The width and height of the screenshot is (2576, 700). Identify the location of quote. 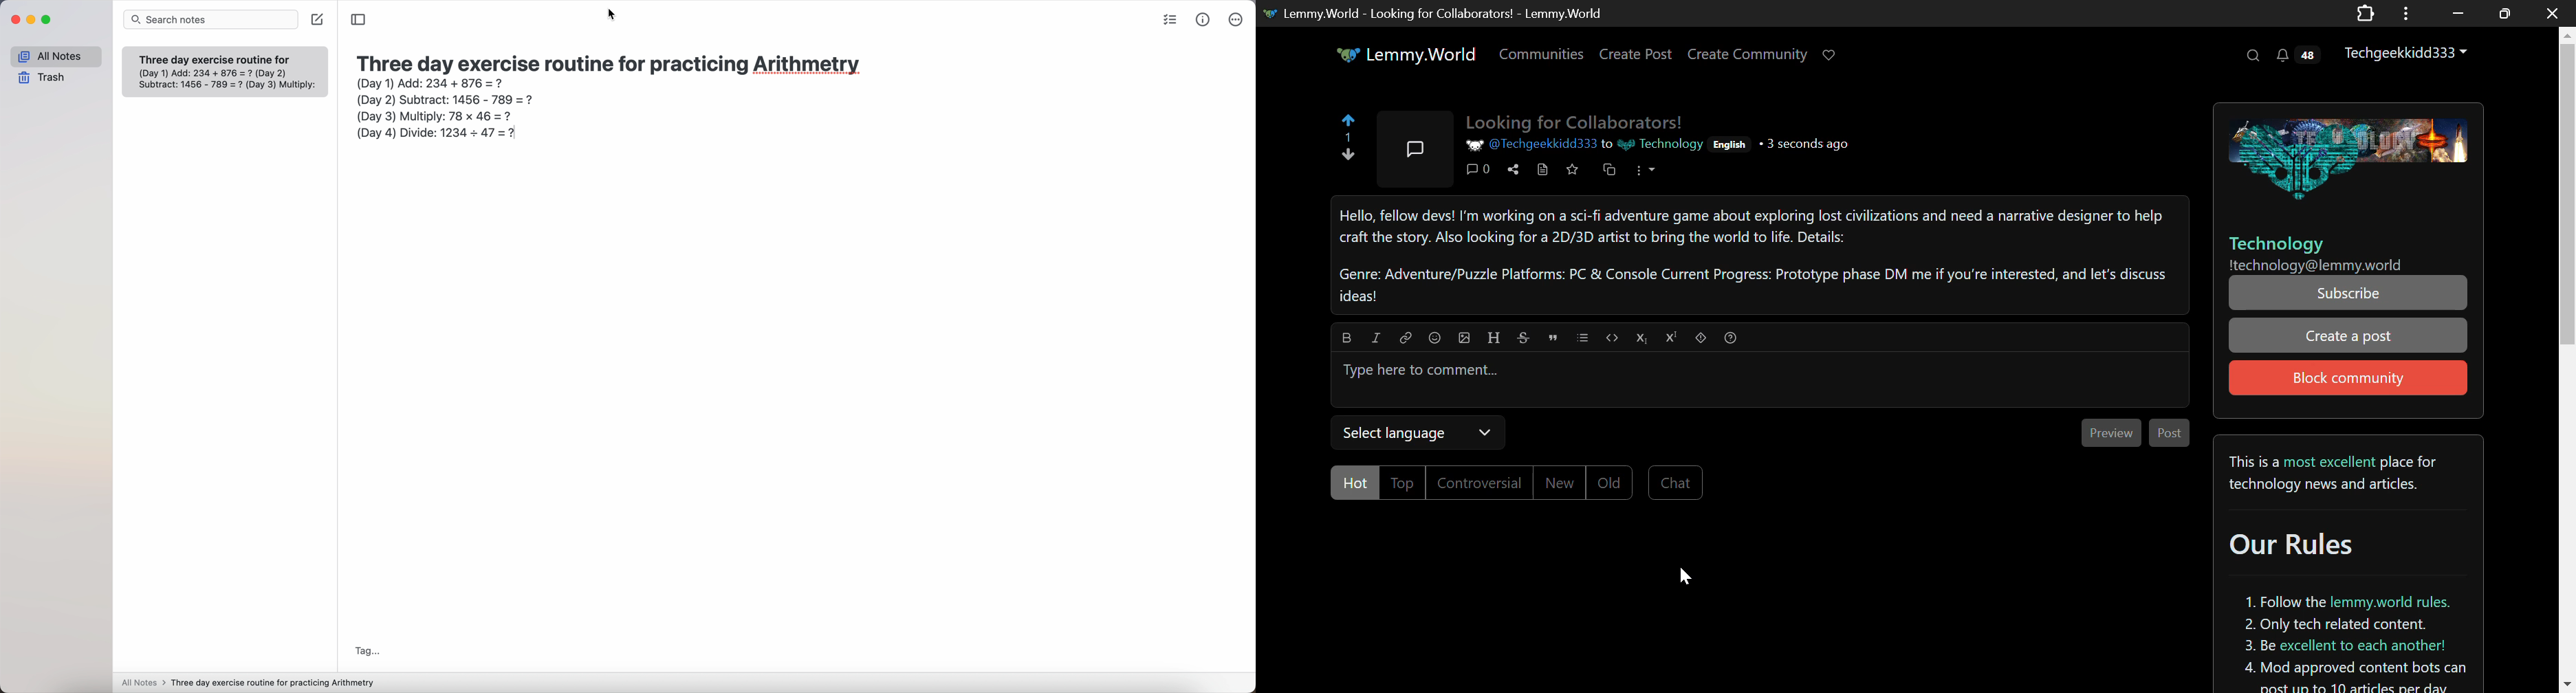
(1553, 337).